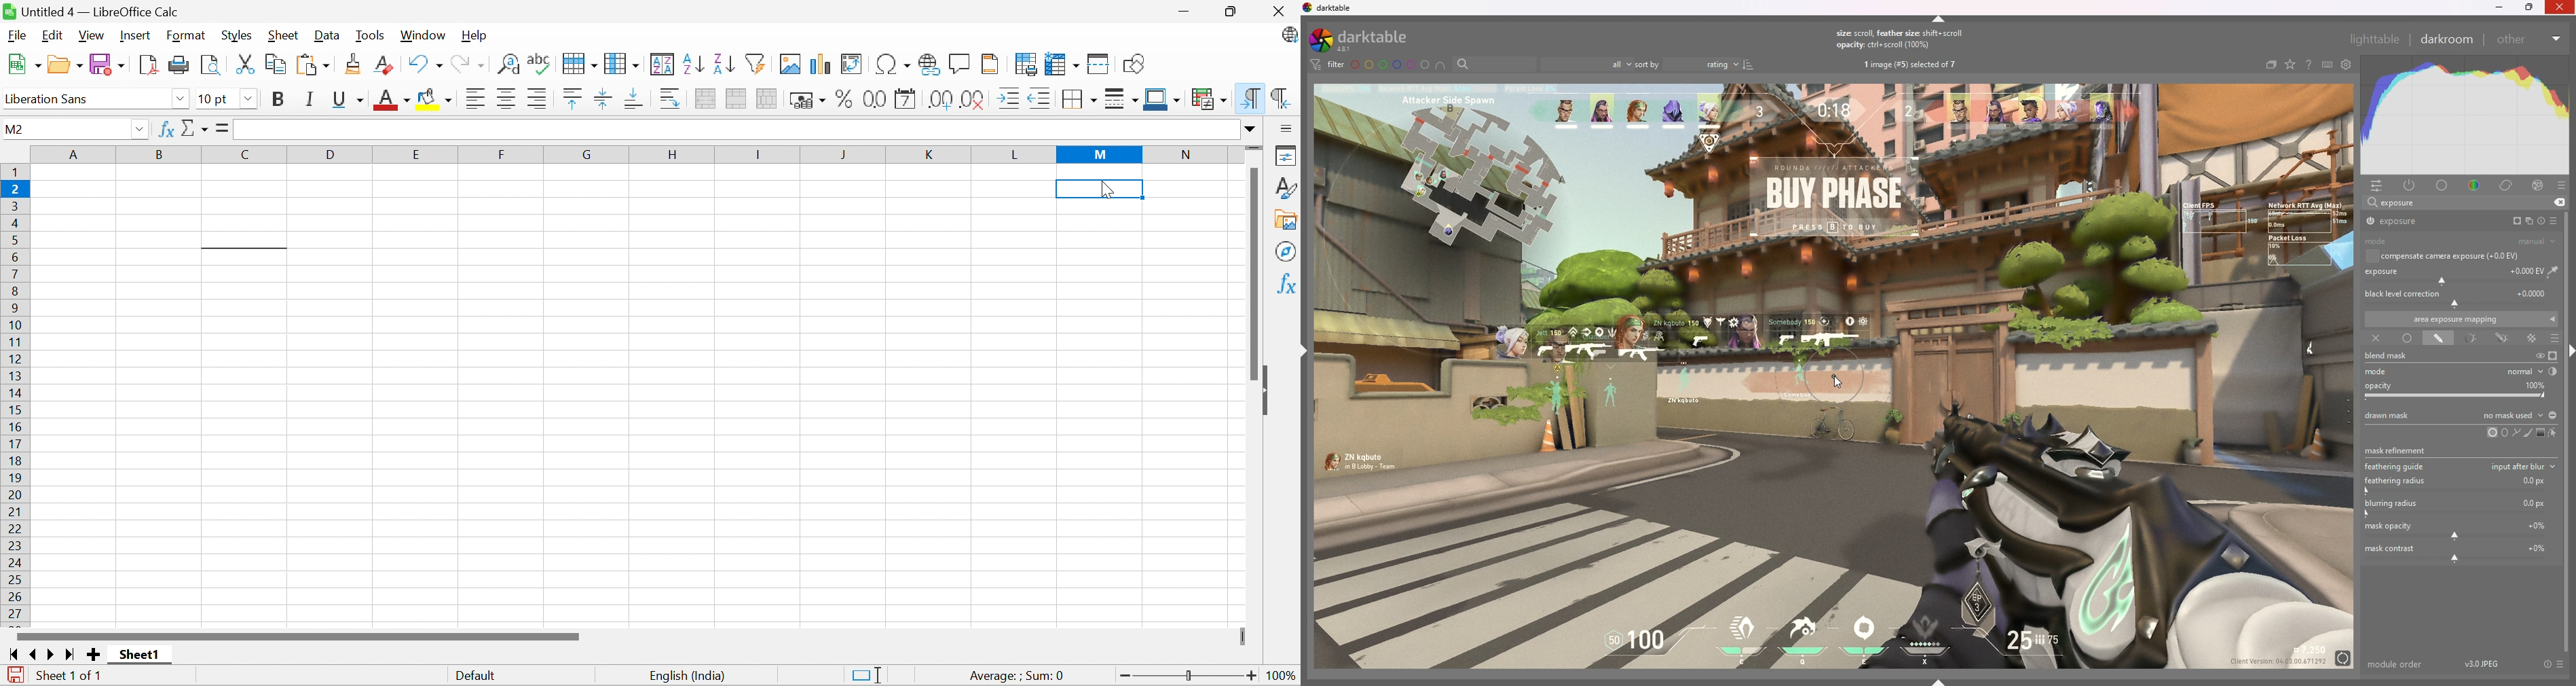  I want to click on Hide, so click(1266, 393).